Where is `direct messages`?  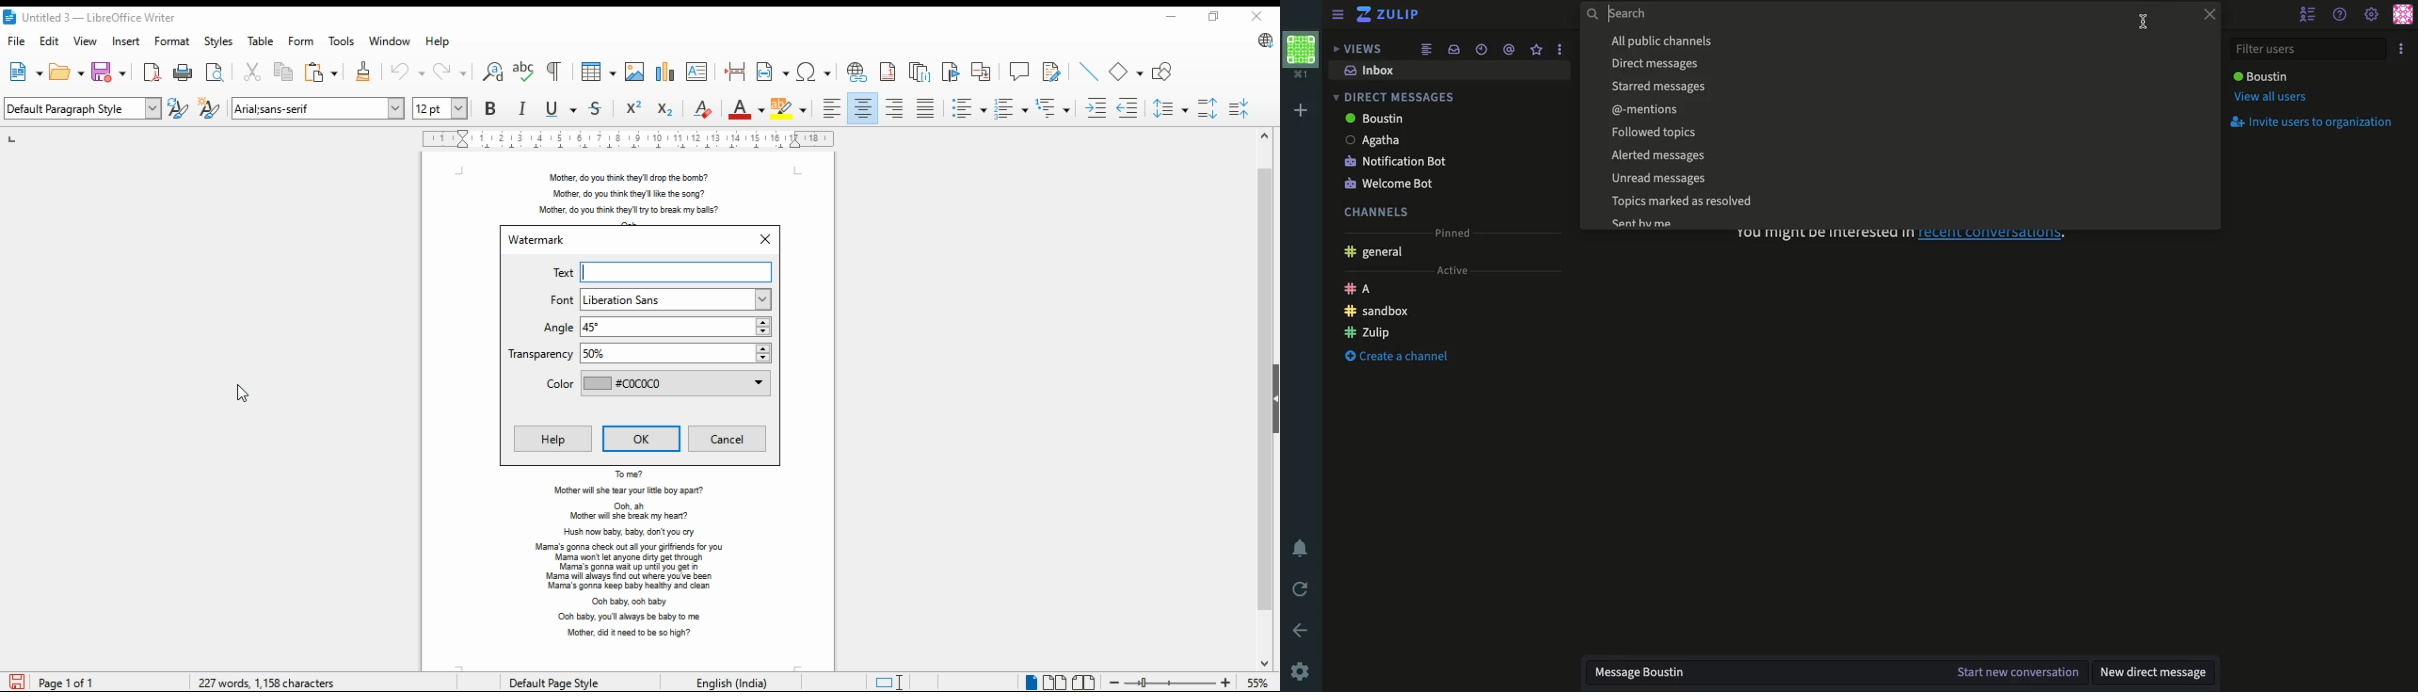
direct messages is located at coordinates (1902, 63).